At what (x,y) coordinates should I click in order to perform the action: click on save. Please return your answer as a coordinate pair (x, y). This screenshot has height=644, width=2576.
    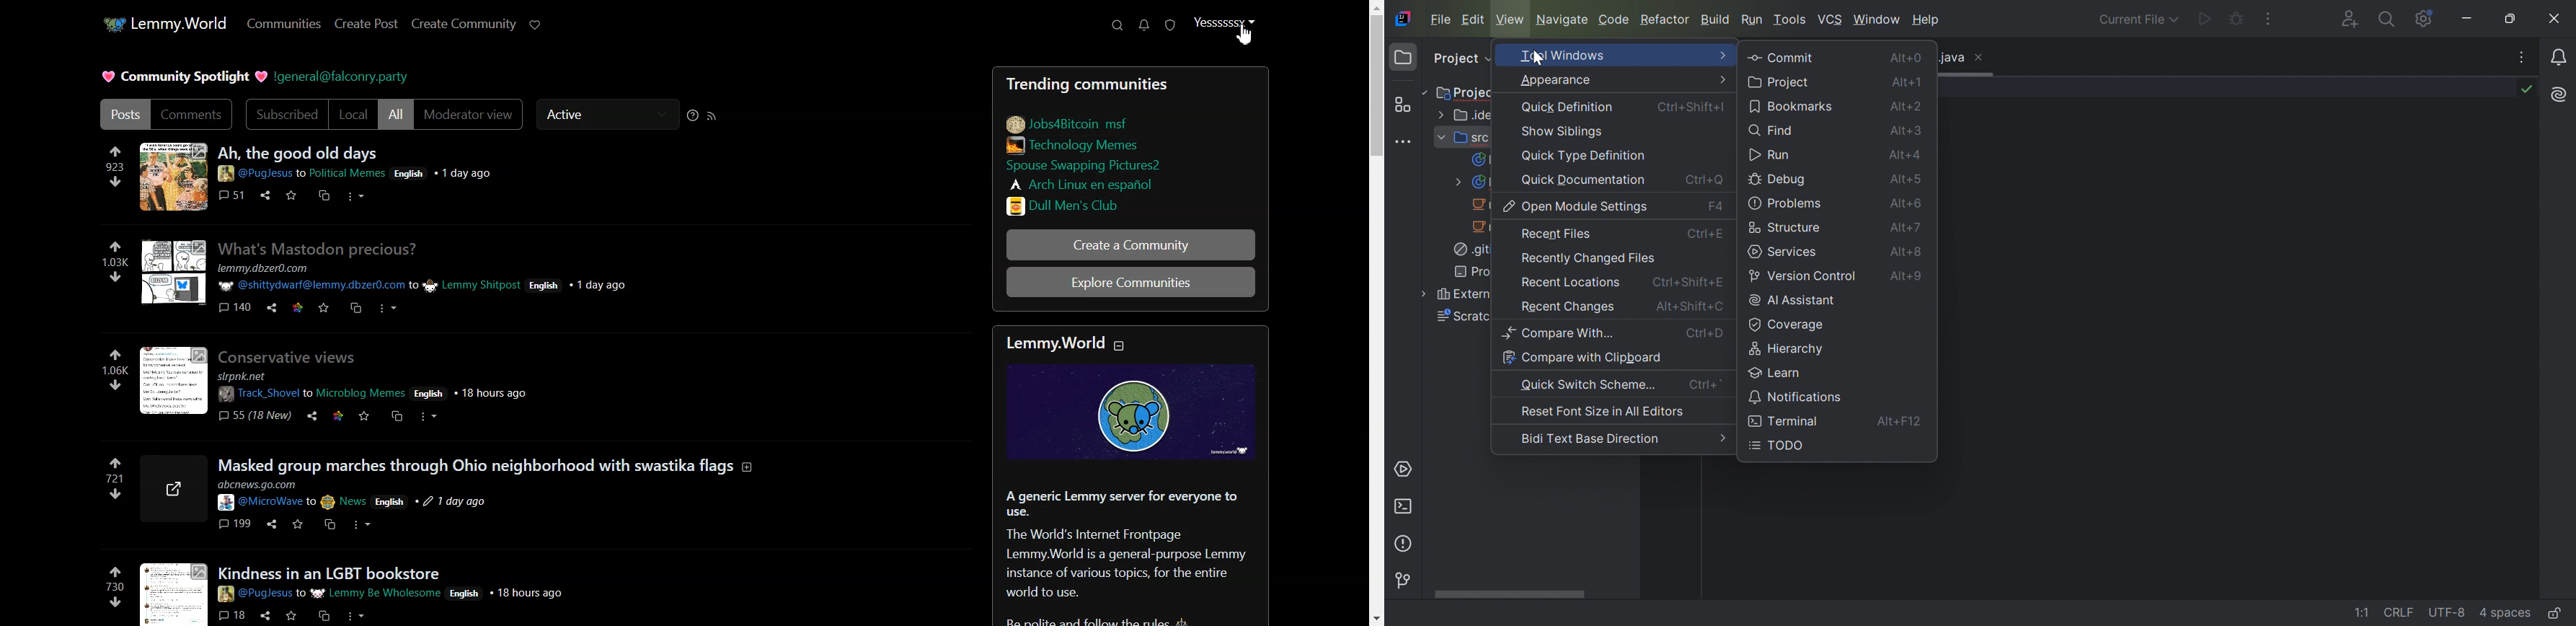
    Looking at the image, I should click on (325, 306).